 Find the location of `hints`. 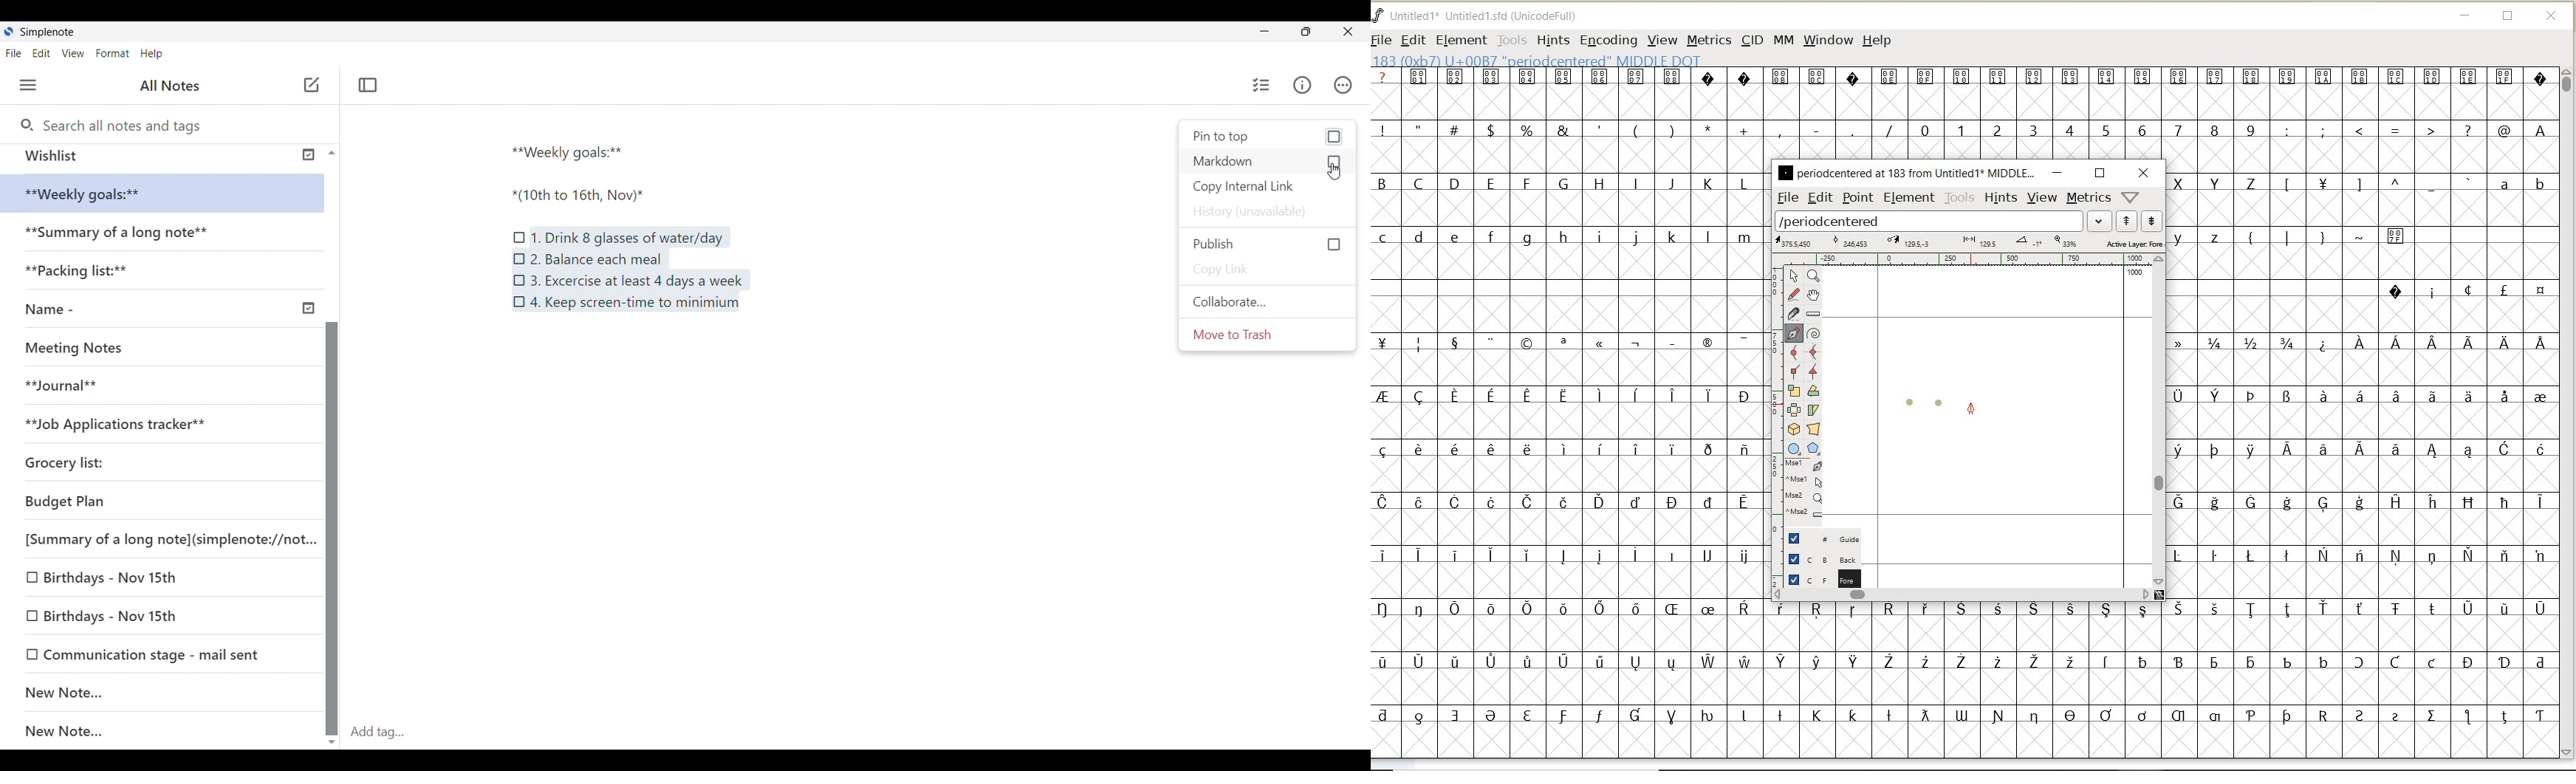

hints is located at coordinates (2001, 197).